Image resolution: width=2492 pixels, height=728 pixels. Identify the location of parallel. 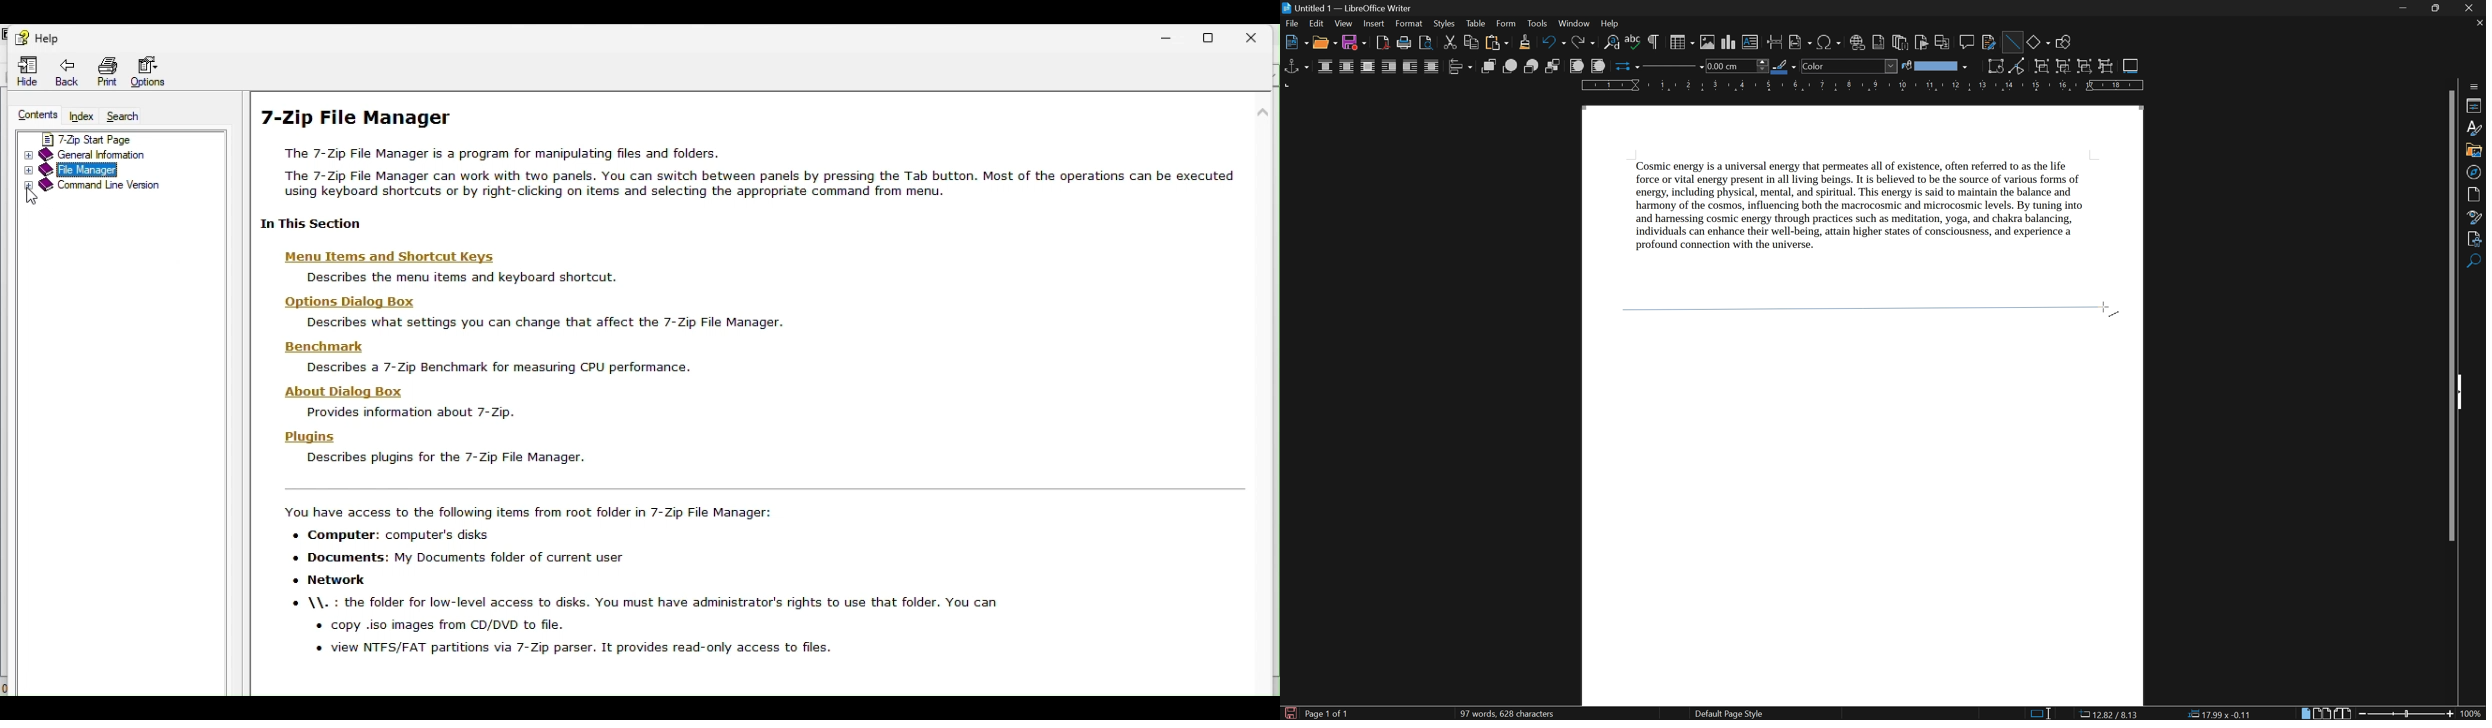
(1347, 67).